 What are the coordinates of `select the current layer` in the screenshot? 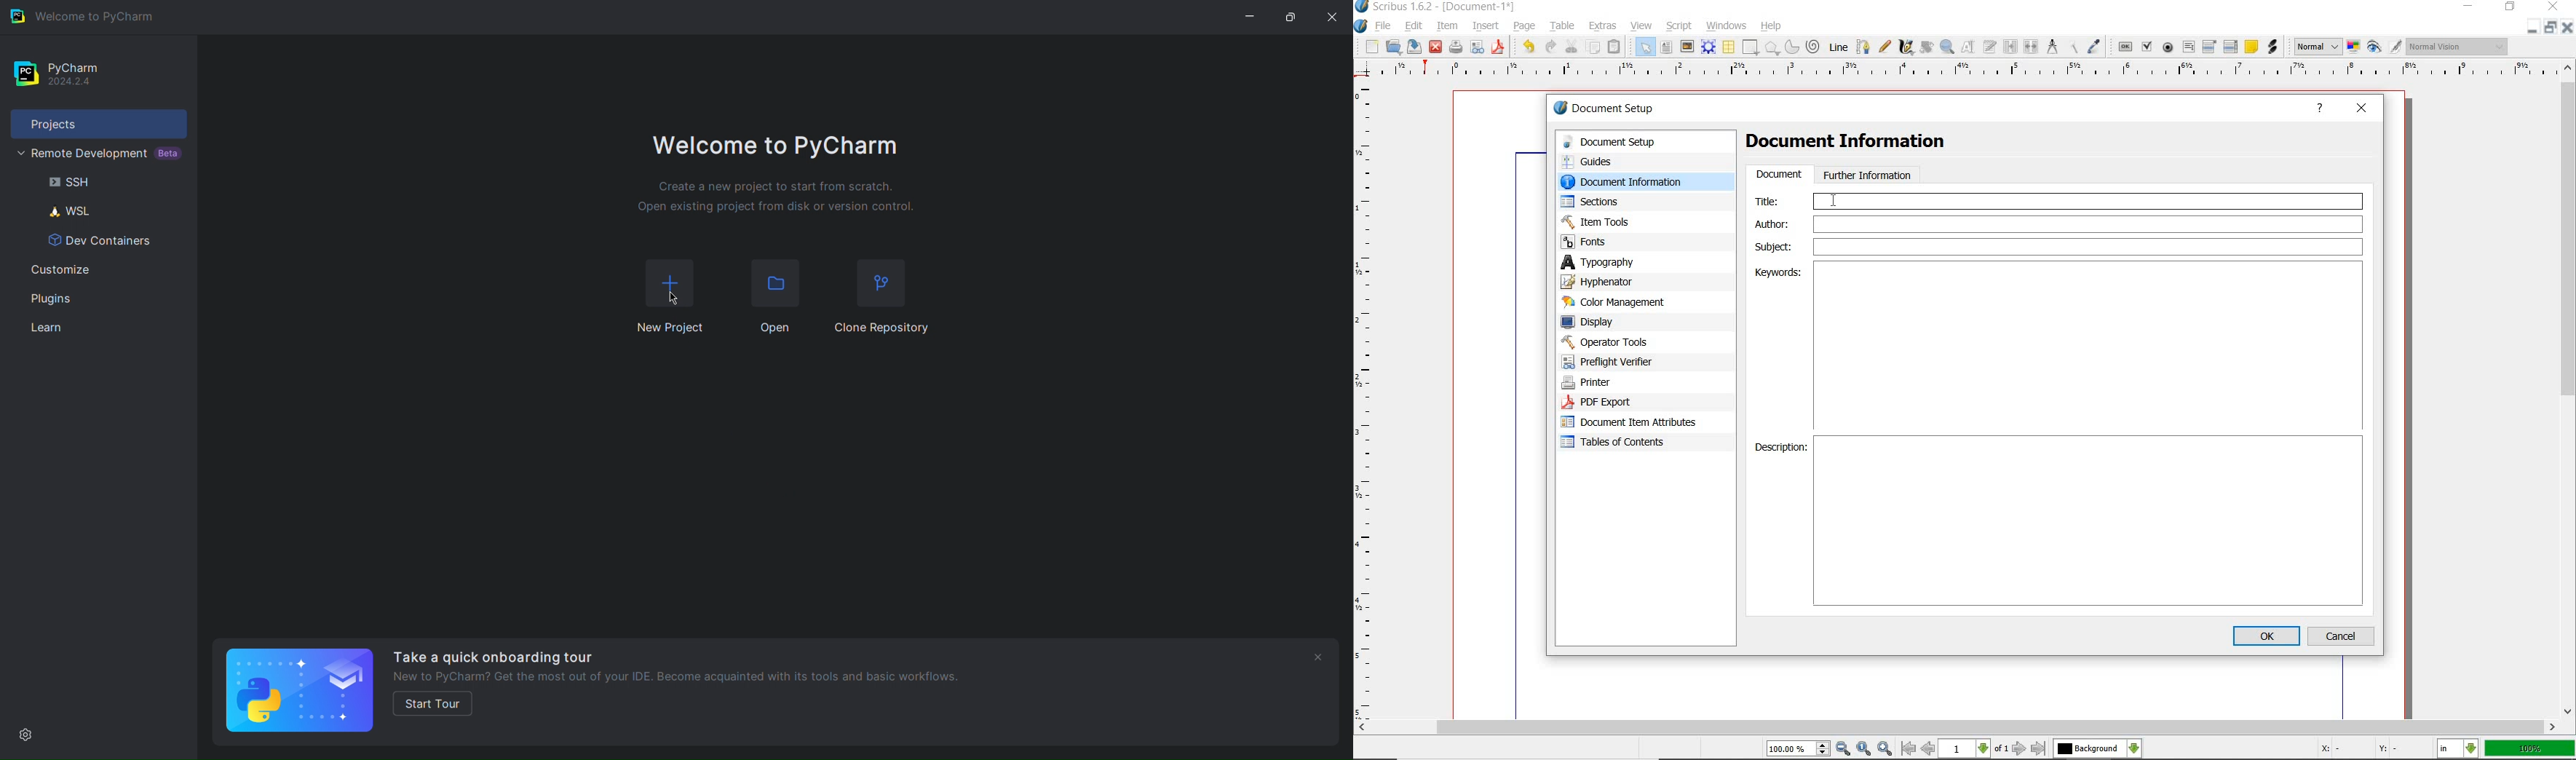 It's located at (2098, 748).